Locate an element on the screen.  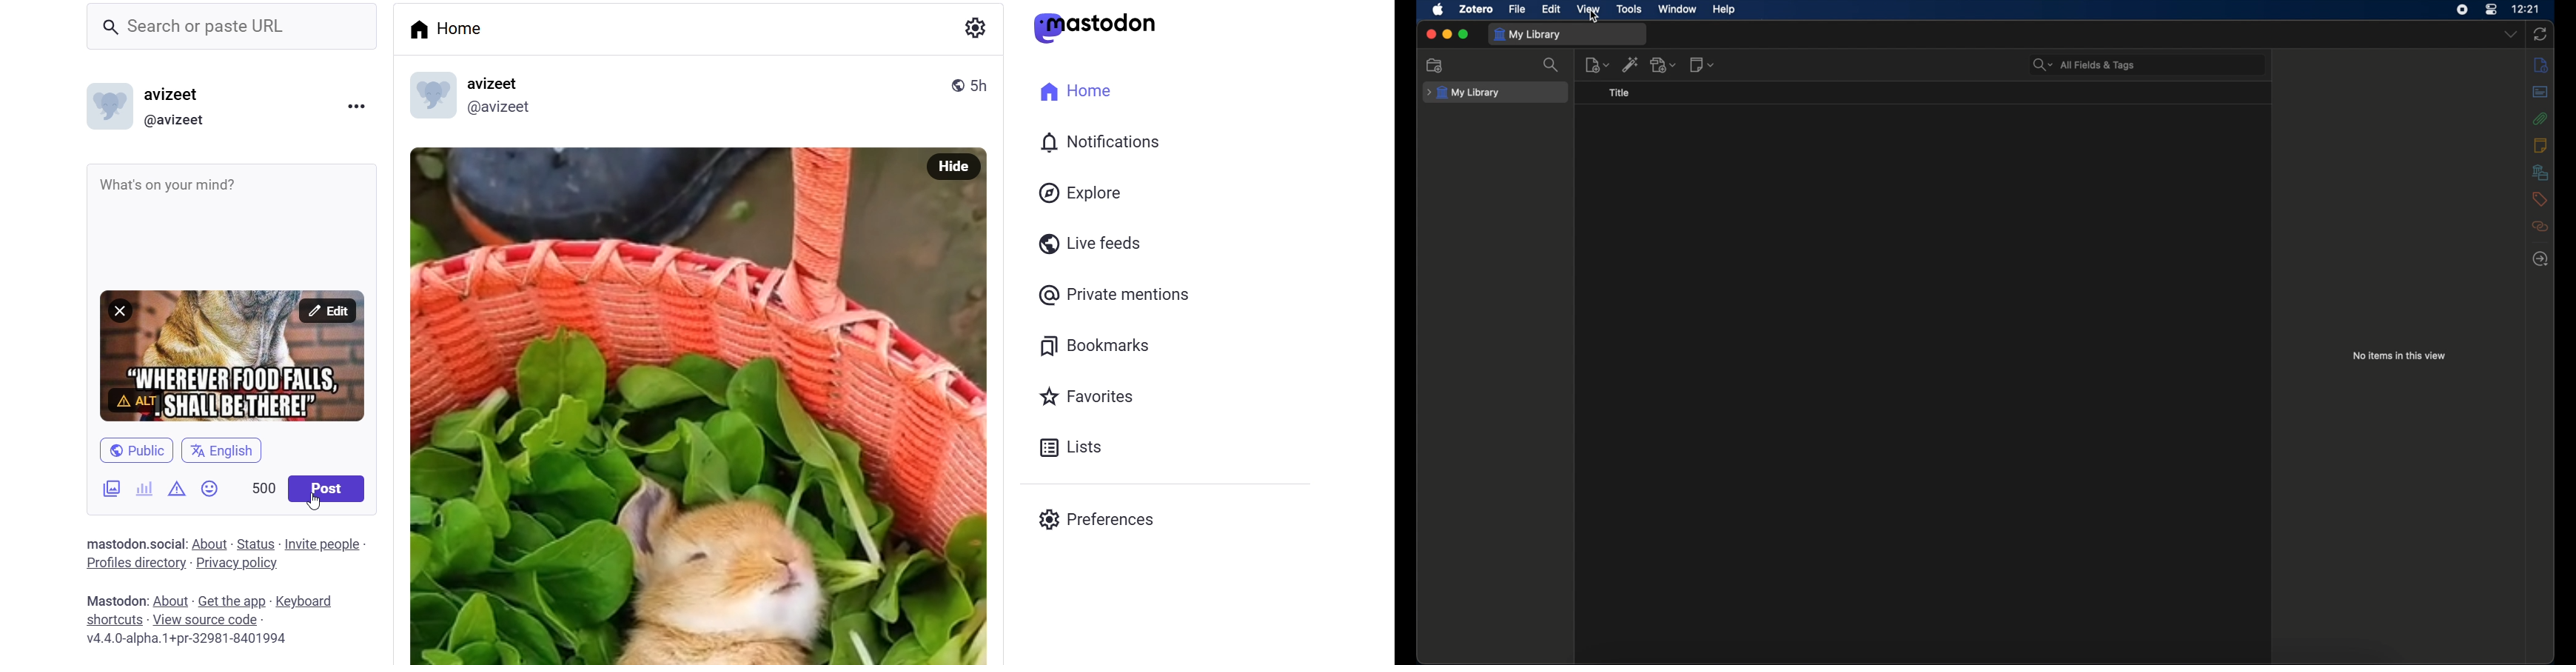
attachments is located at coordinates (2540, 118).